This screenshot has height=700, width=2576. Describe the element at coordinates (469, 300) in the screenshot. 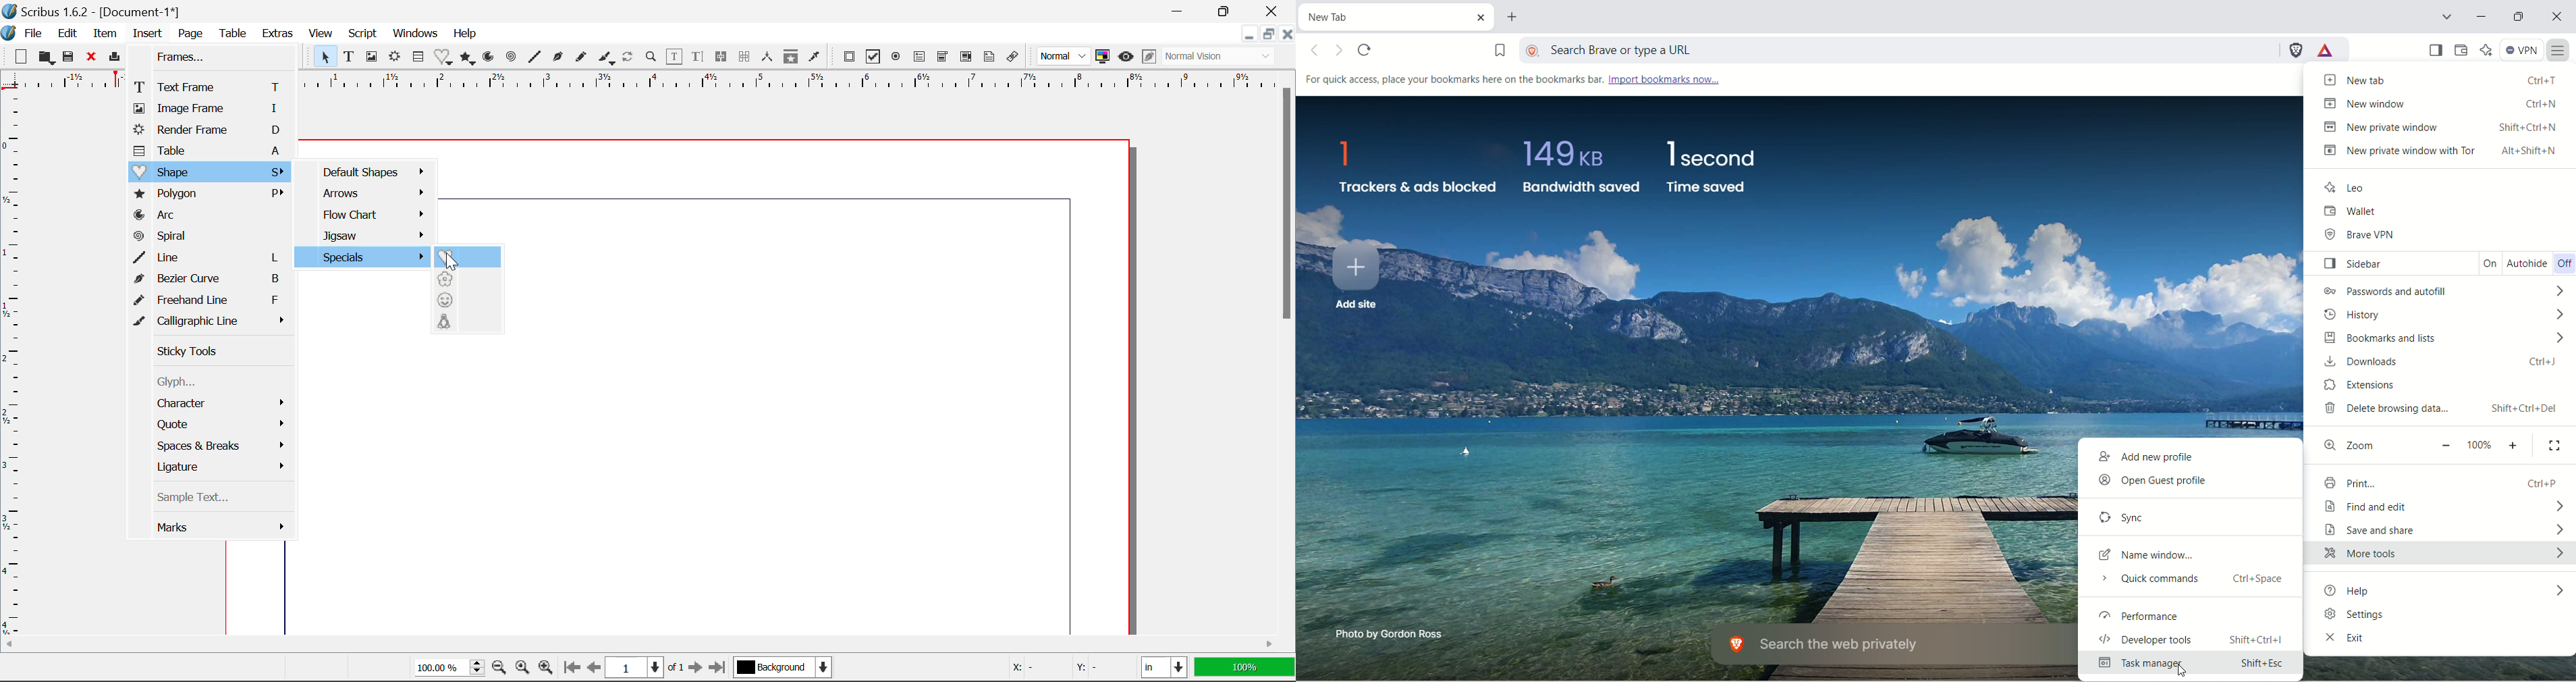

I see `Smiley ` at that location.